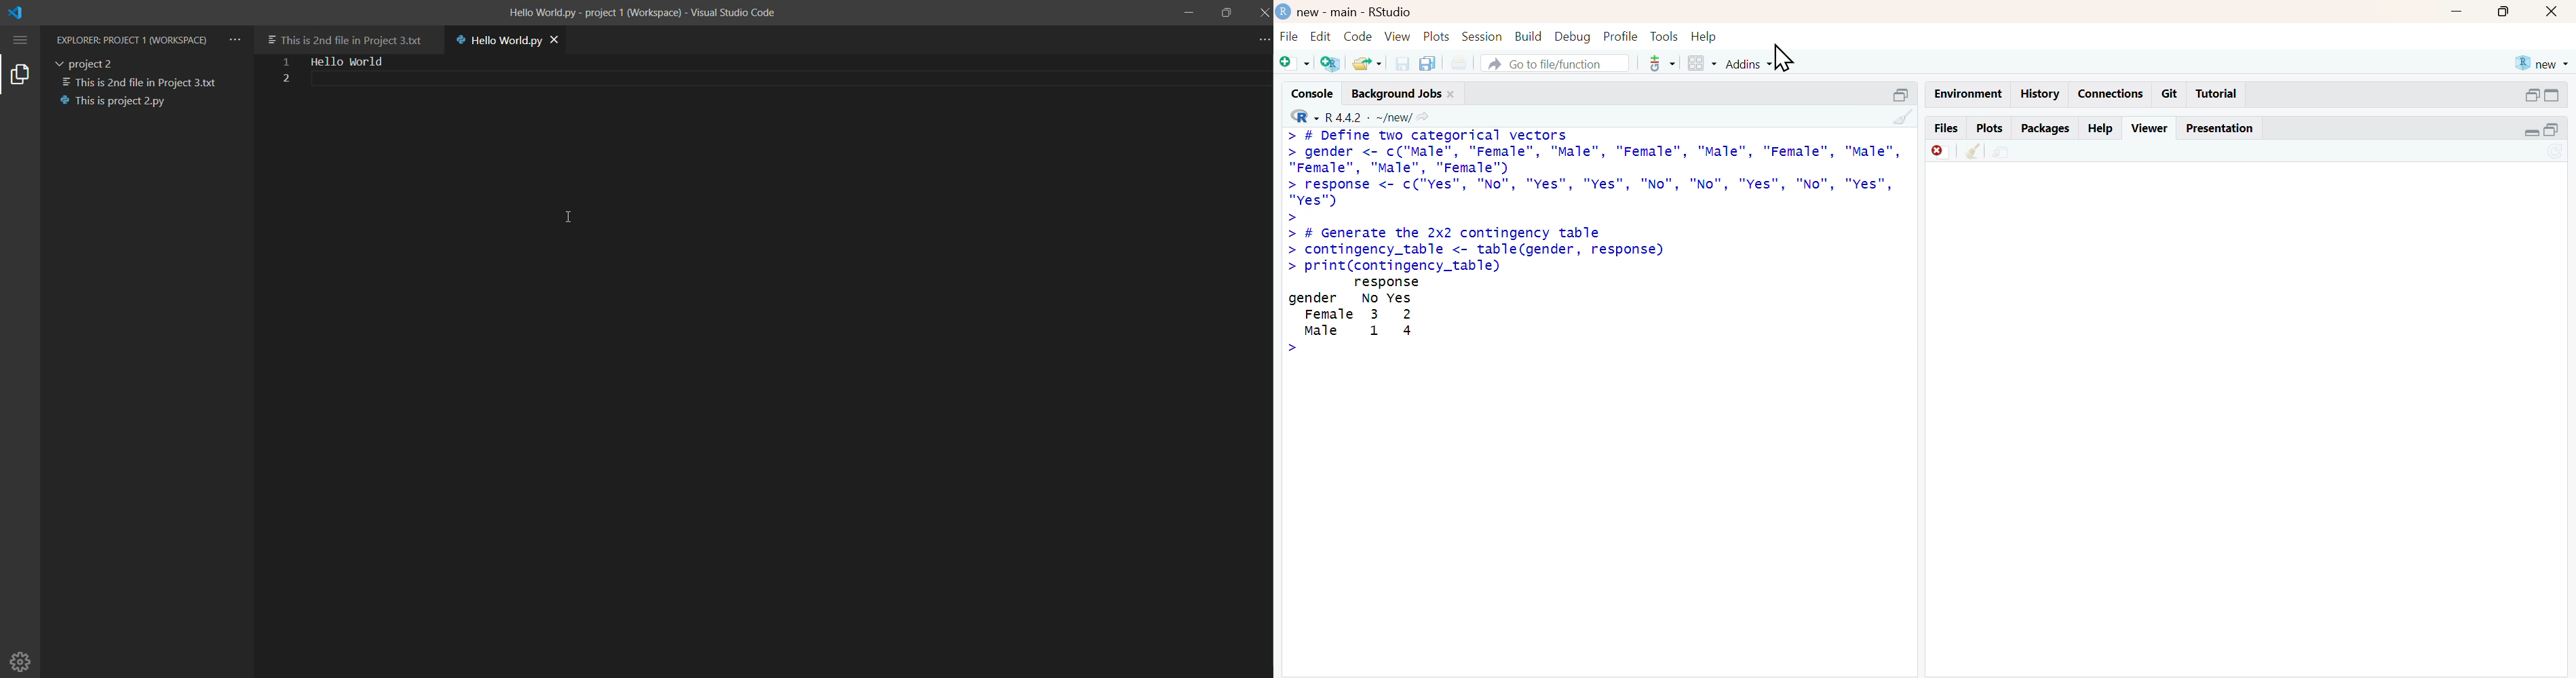  Describe the element at coordinates (1424, 118) in the screenshot. I see `share icon` at that location.